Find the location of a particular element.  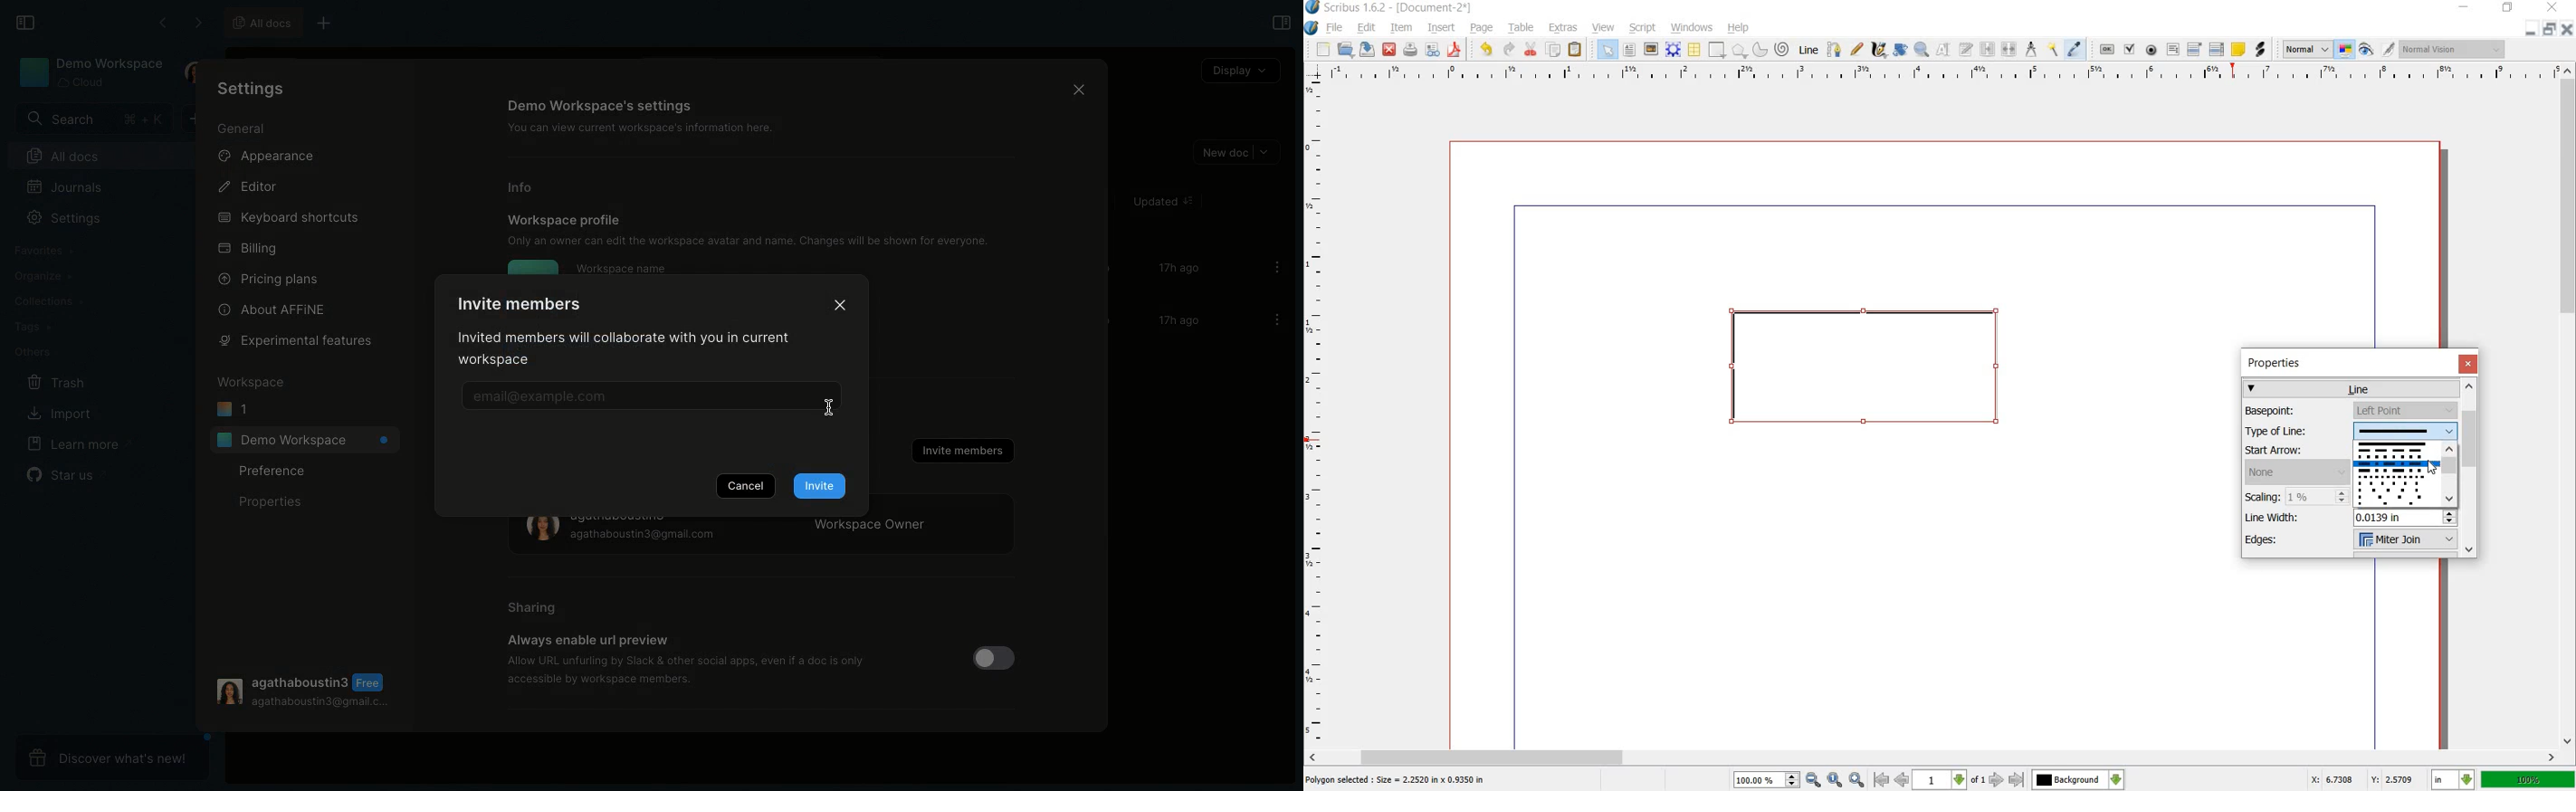

RESTORE is located at coordinates (2551, 29).